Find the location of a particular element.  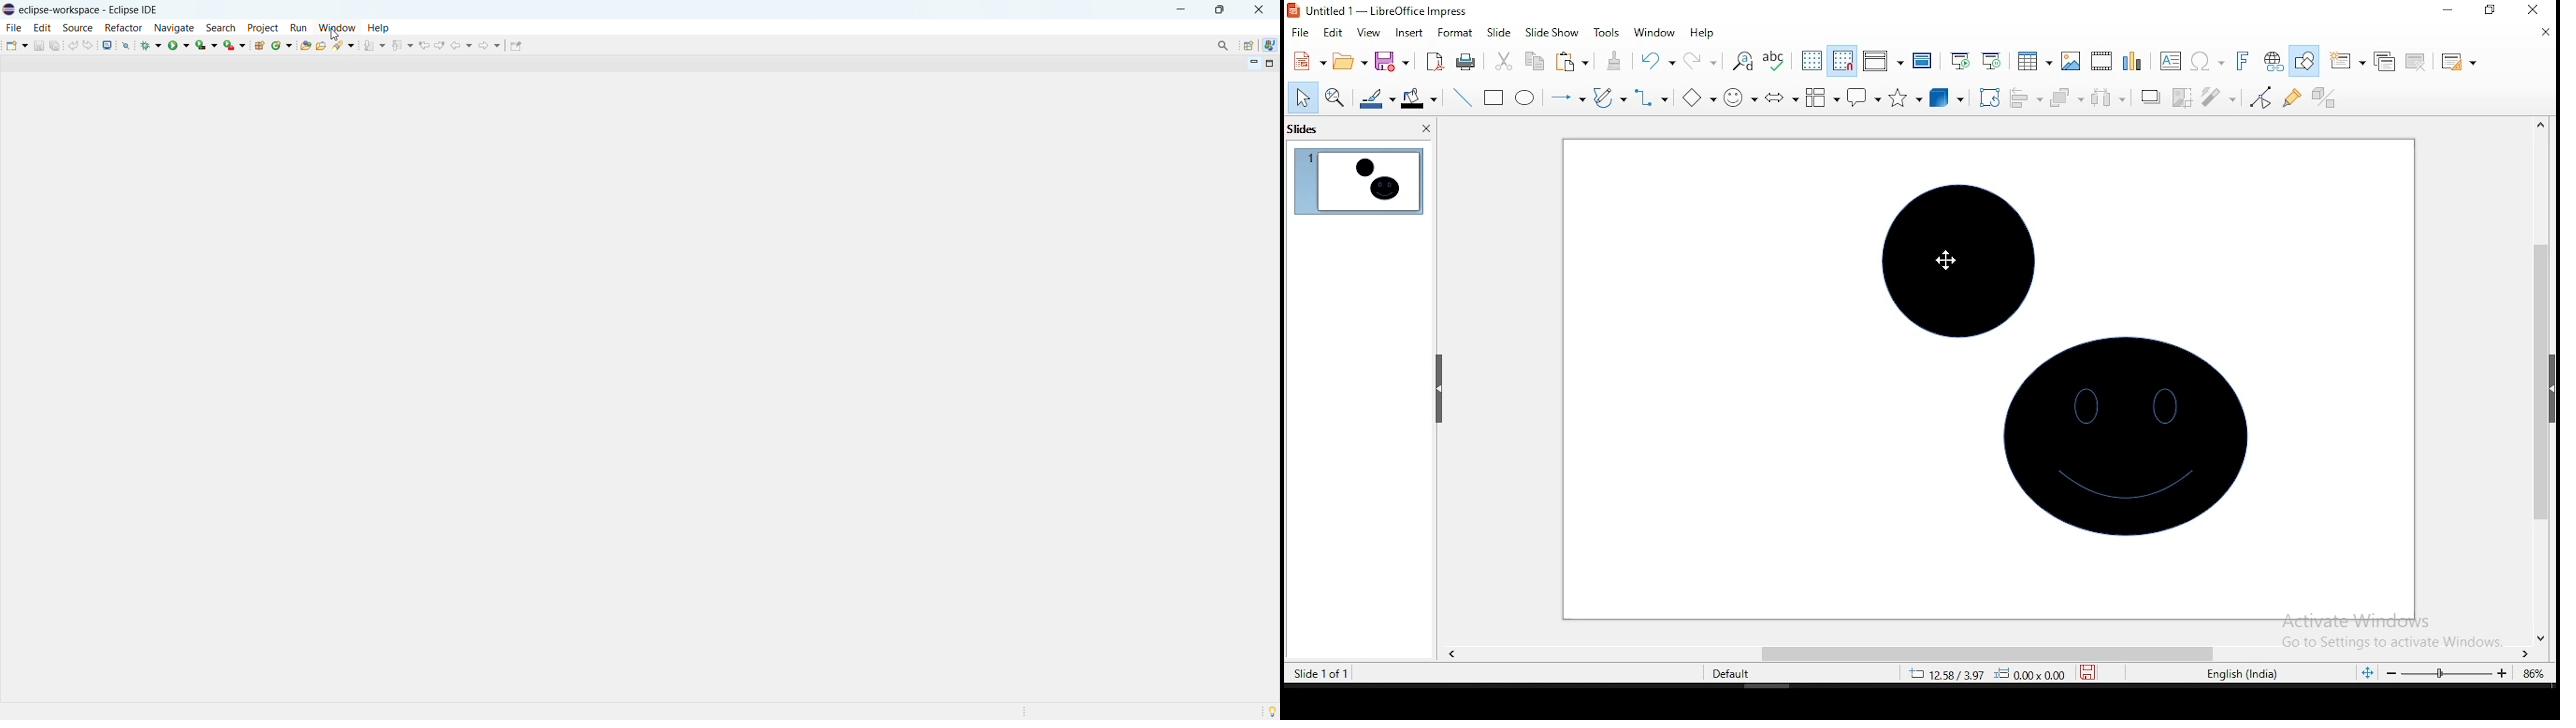

edit is located at coordinates (1335, 33).